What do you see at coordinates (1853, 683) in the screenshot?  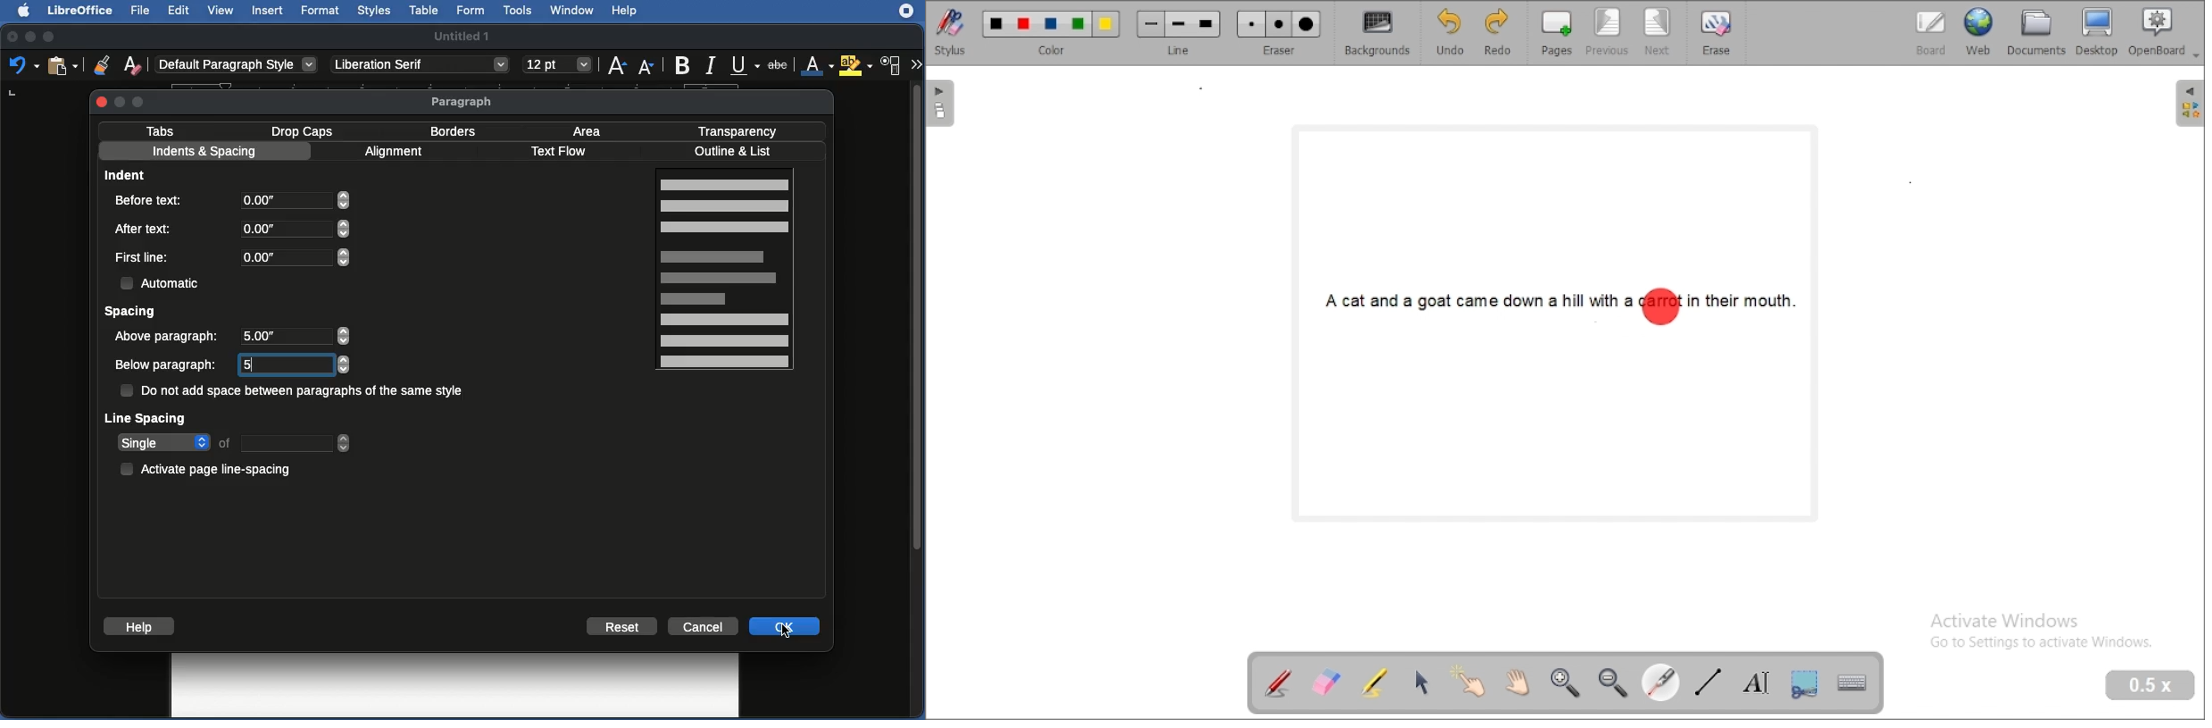 I see `display virtual keyboard` at bounding box center [1853, 683].